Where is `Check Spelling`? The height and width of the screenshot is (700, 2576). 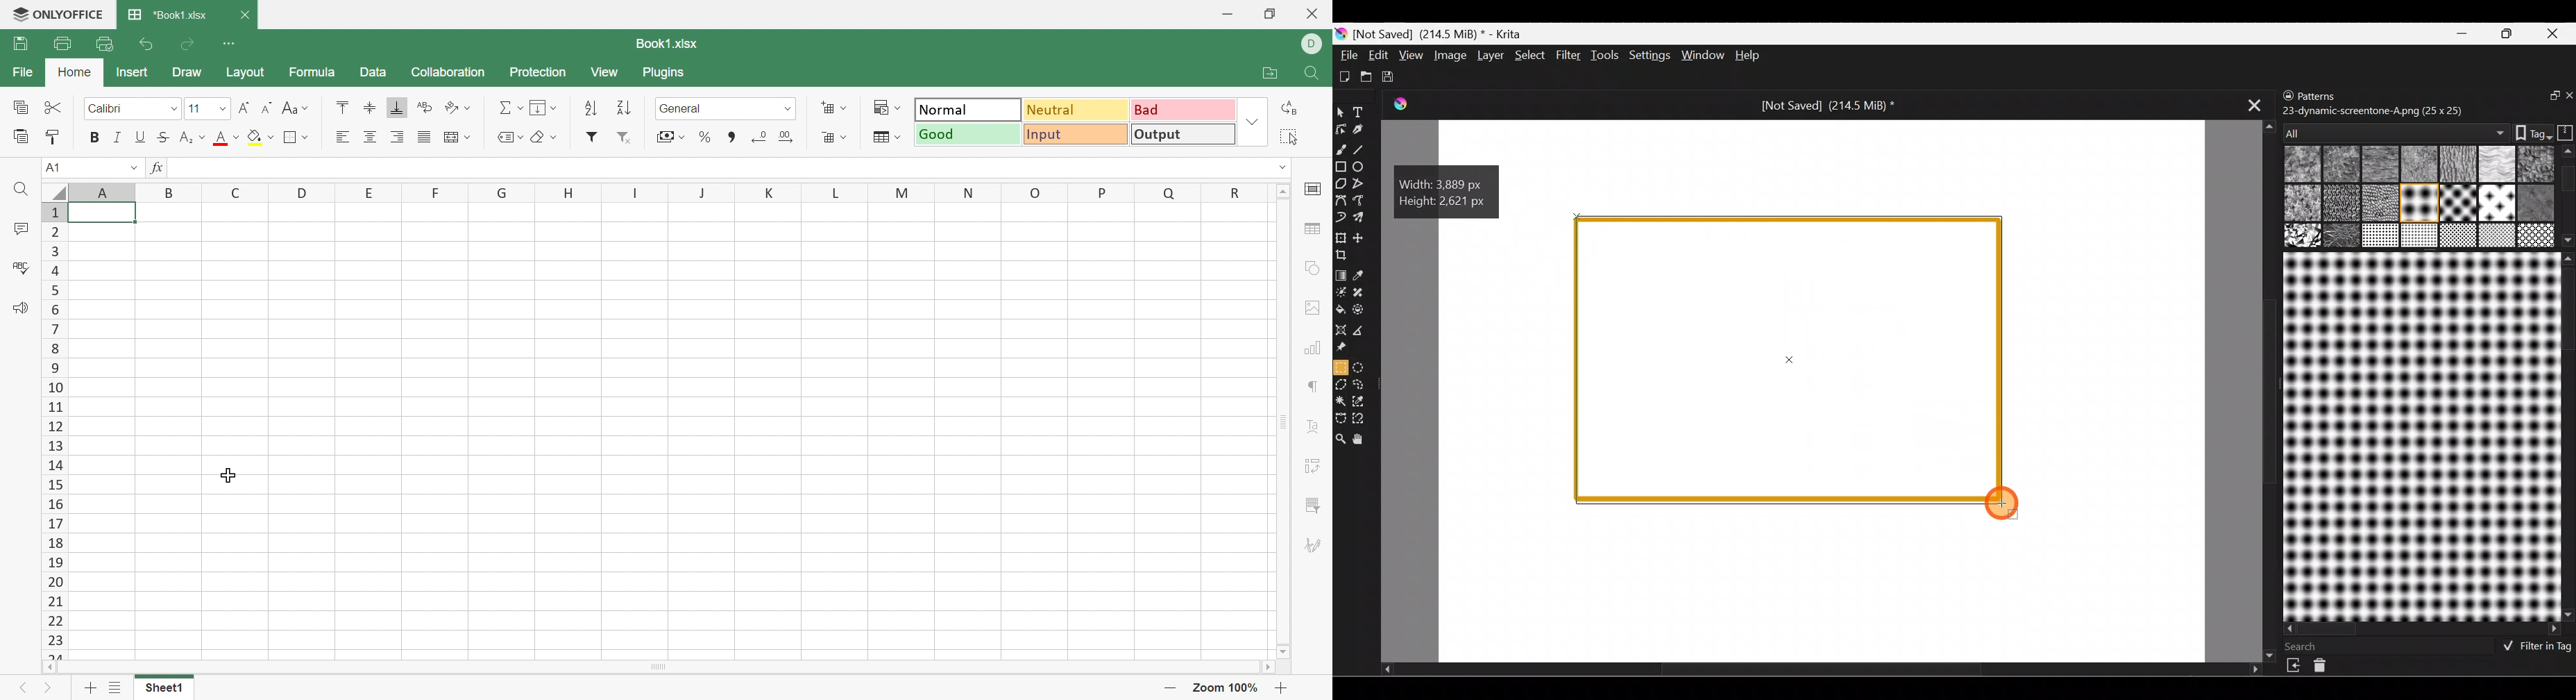
Check Spelling is located at coordinates (21, 267).